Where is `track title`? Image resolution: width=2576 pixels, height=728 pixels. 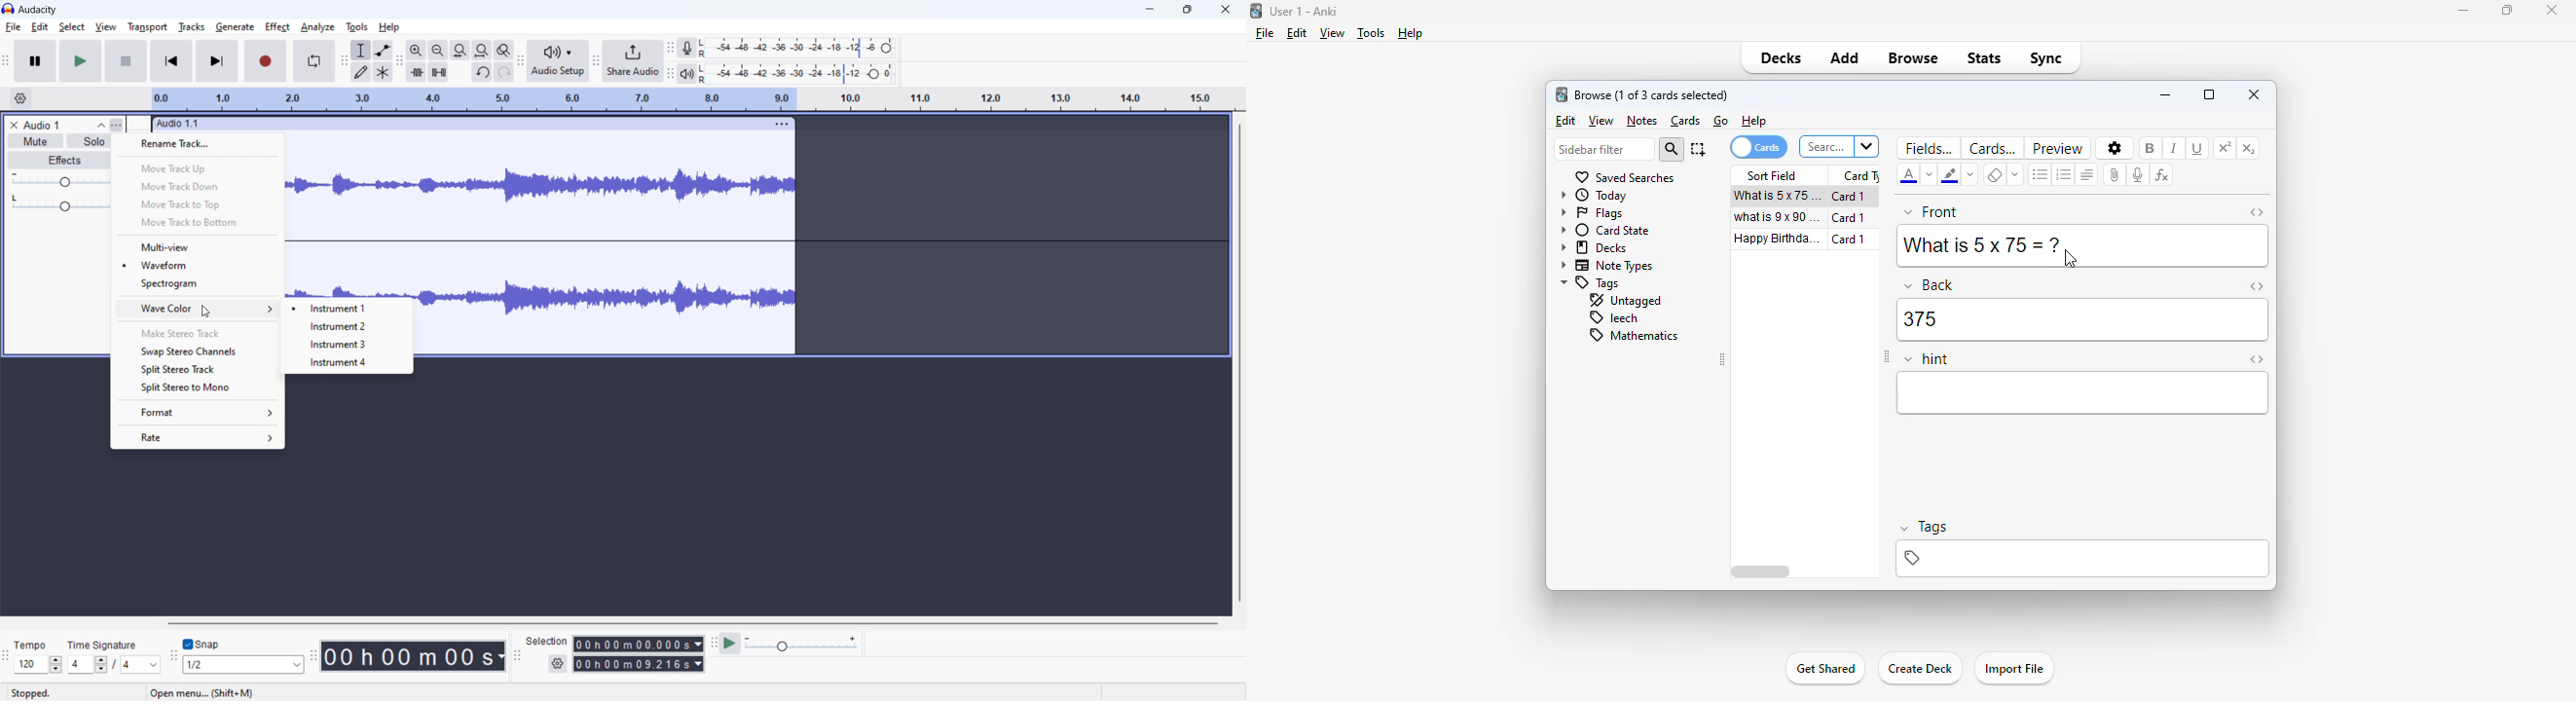 track title is located at coordinates (42, 125).